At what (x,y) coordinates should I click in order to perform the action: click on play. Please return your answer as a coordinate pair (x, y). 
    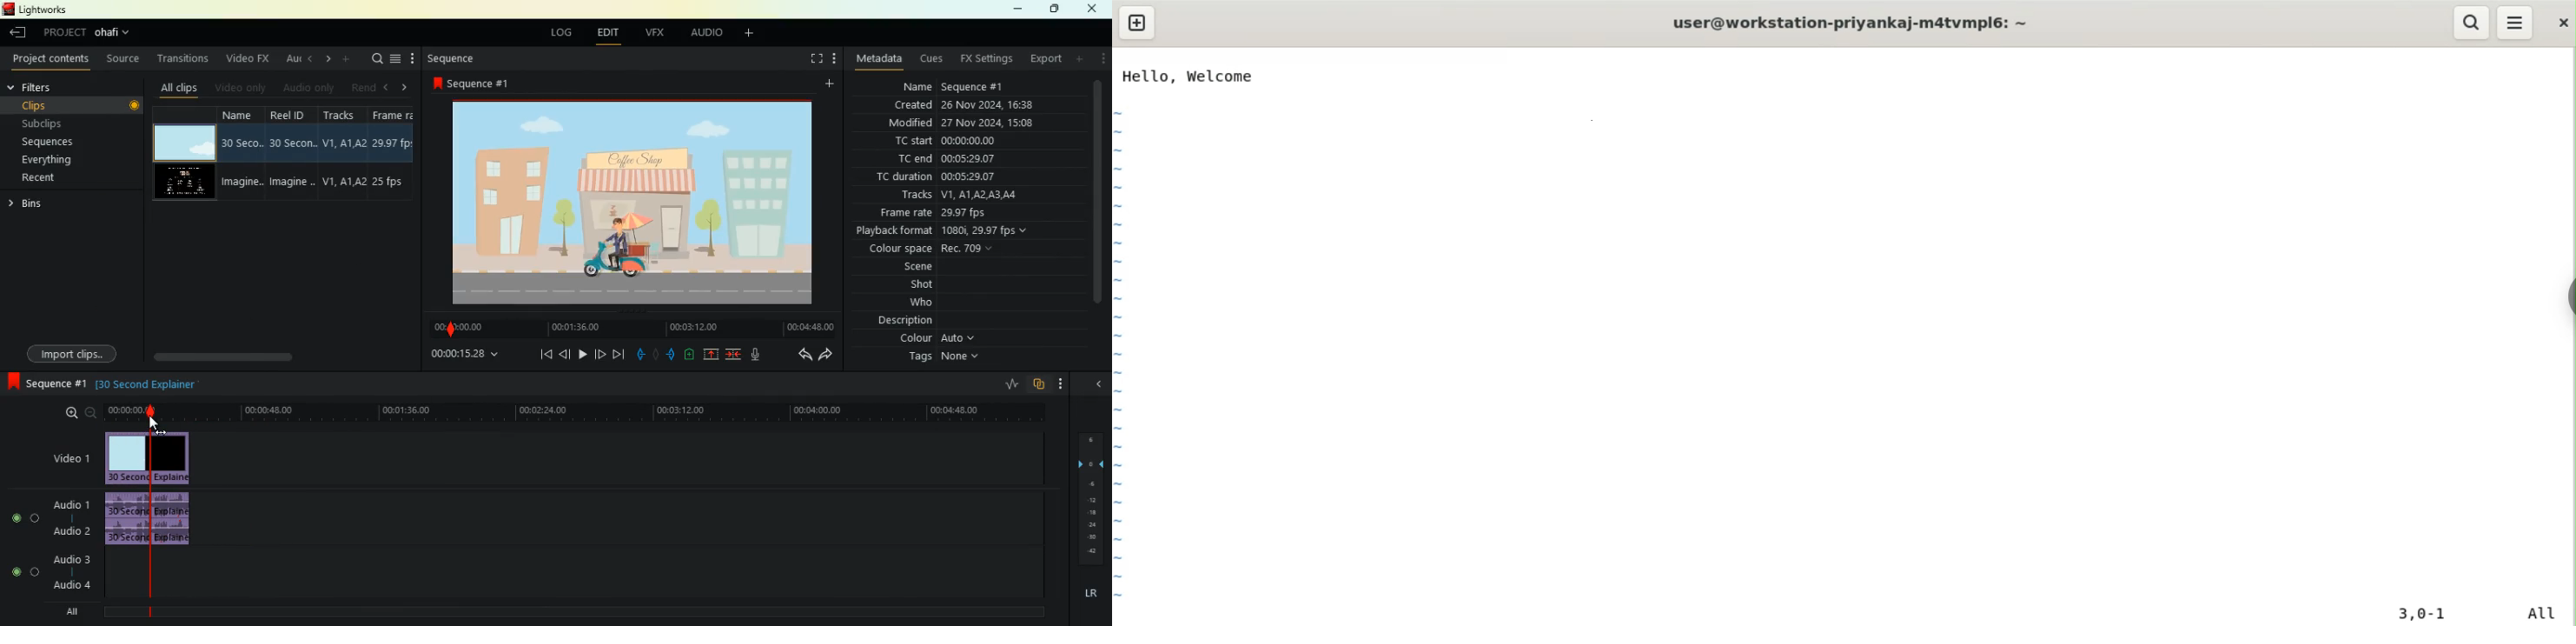
    Looking at the image, I should click on (581, 356).